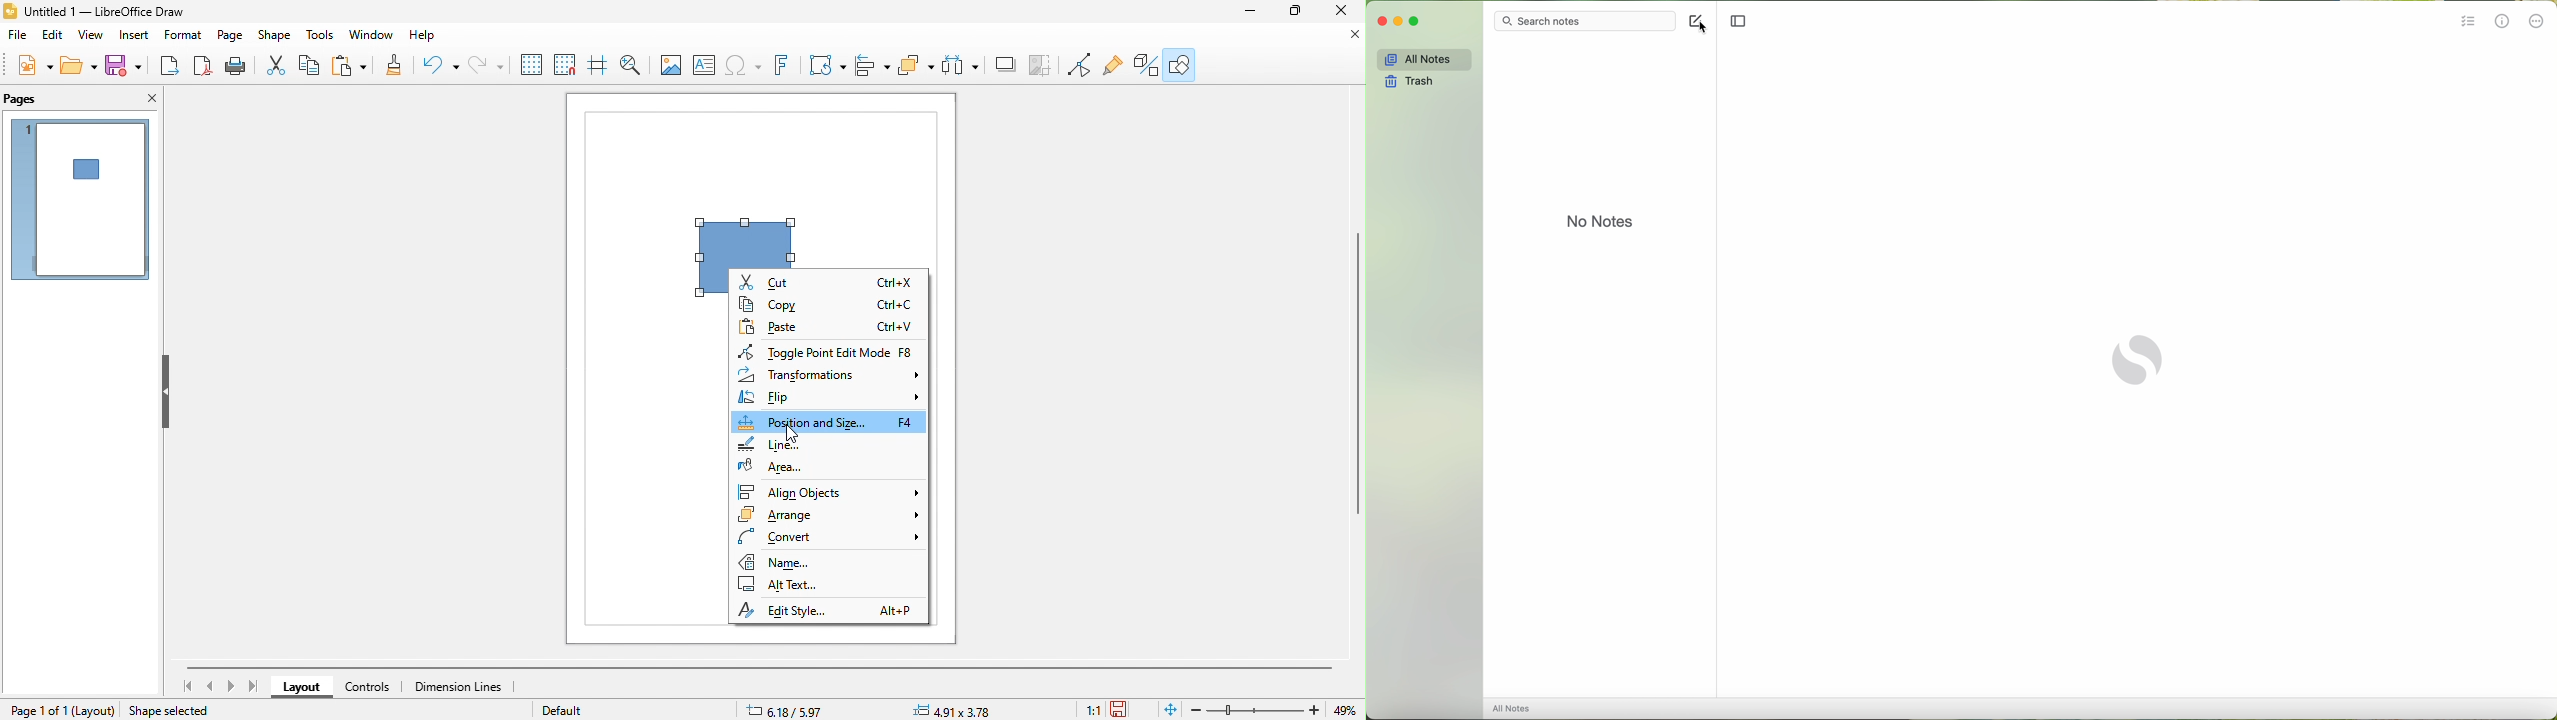  What do you see at coordinates (1167, 709) in the screenshot?
I see `fill page to current window` at bounding box center [1167, 709].